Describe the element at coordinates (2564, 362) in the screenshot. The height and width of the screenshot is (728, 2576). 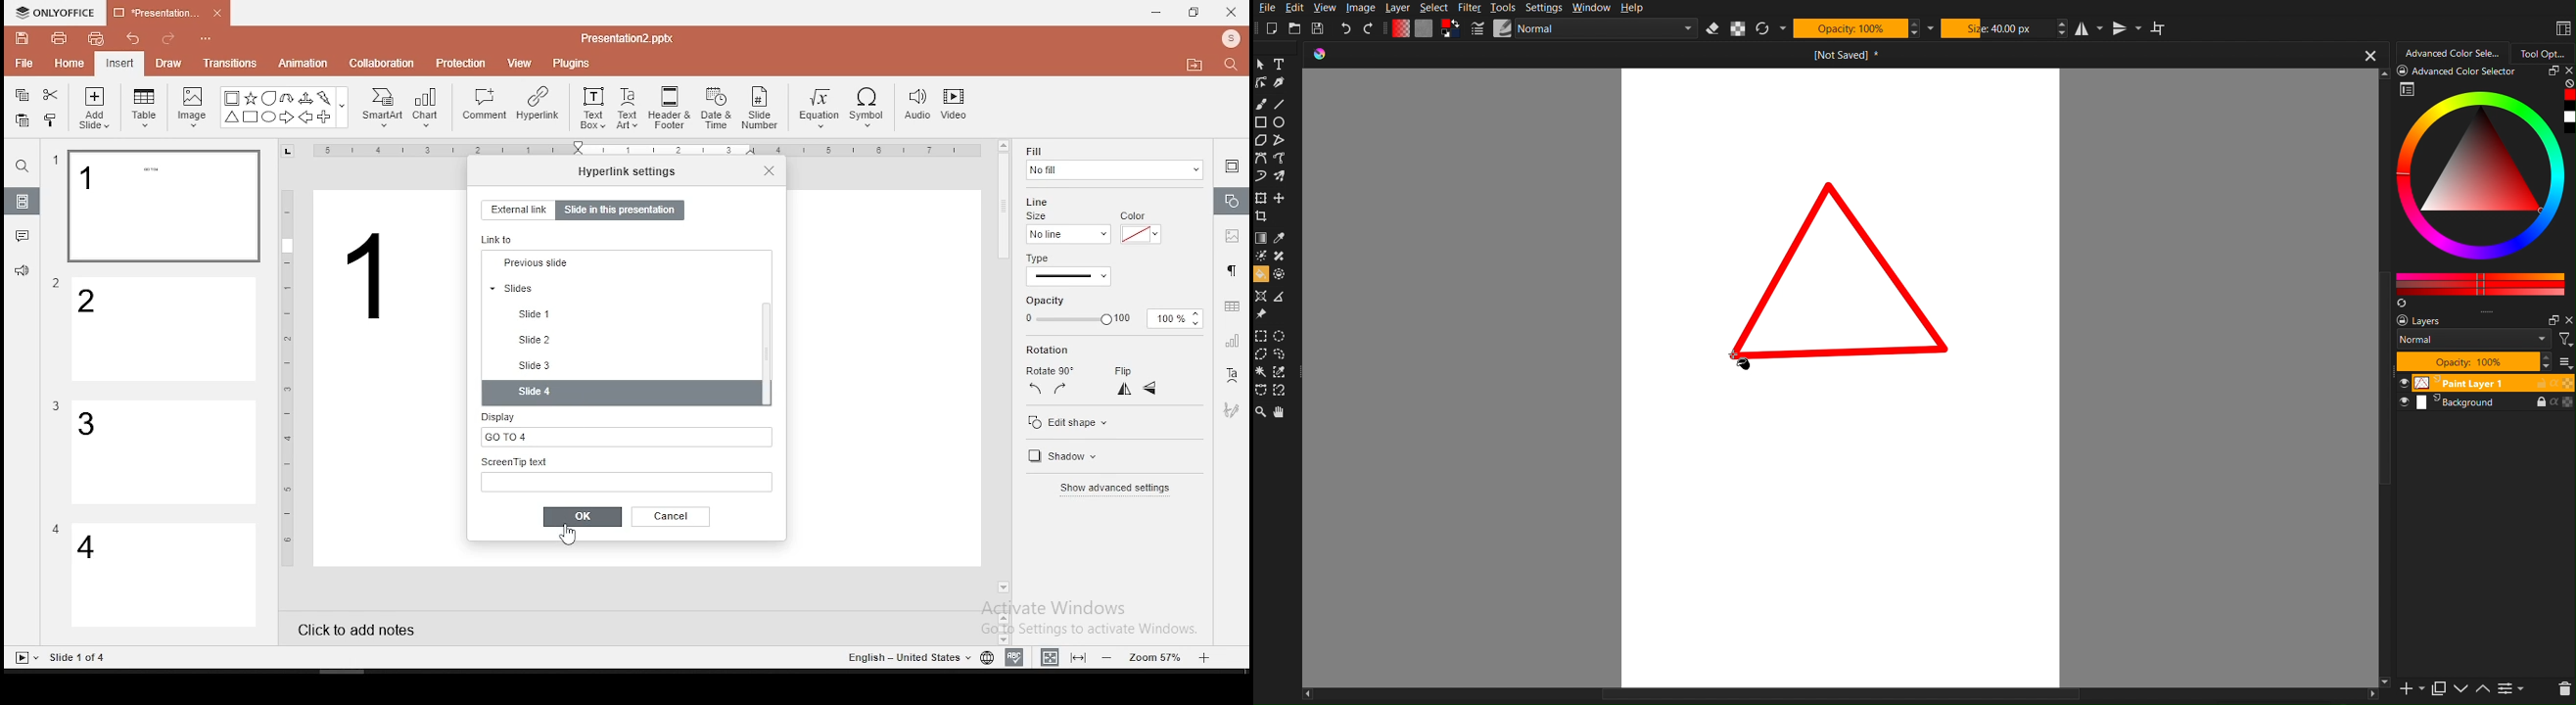
I see `more` at that location.